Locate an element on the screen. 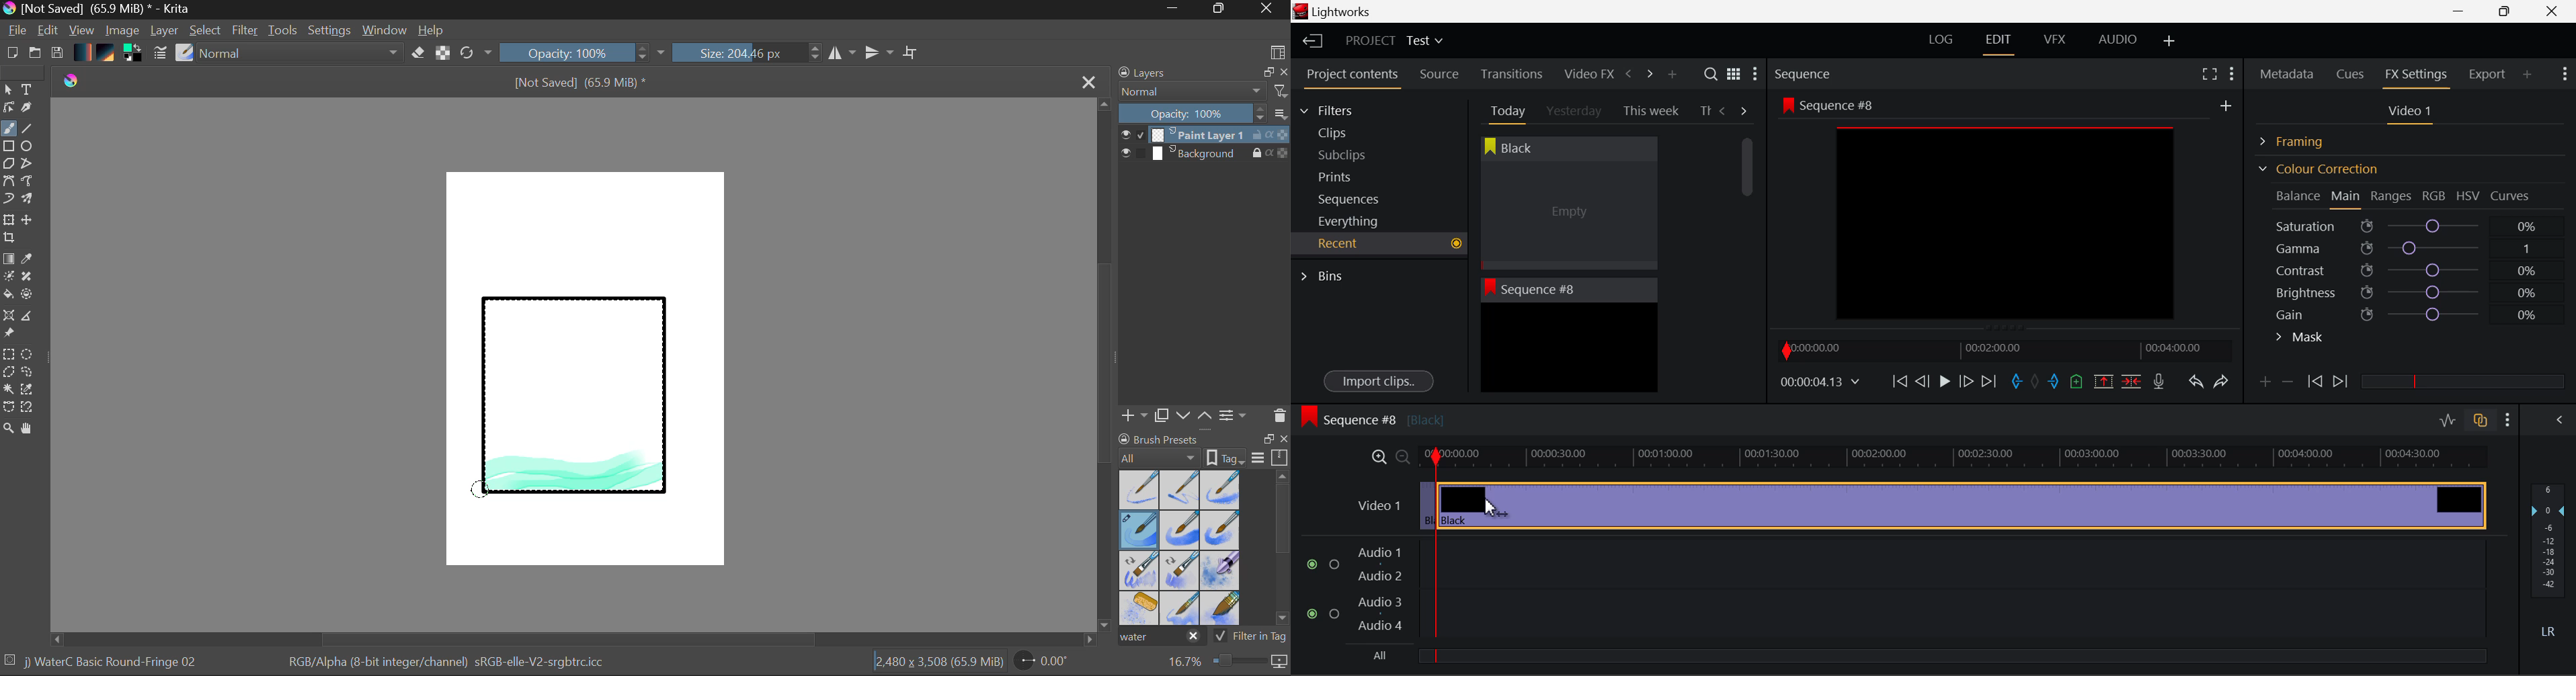 This screenshot has width=2576, height=700. File Name & Size is located at coordinates (581, 84).